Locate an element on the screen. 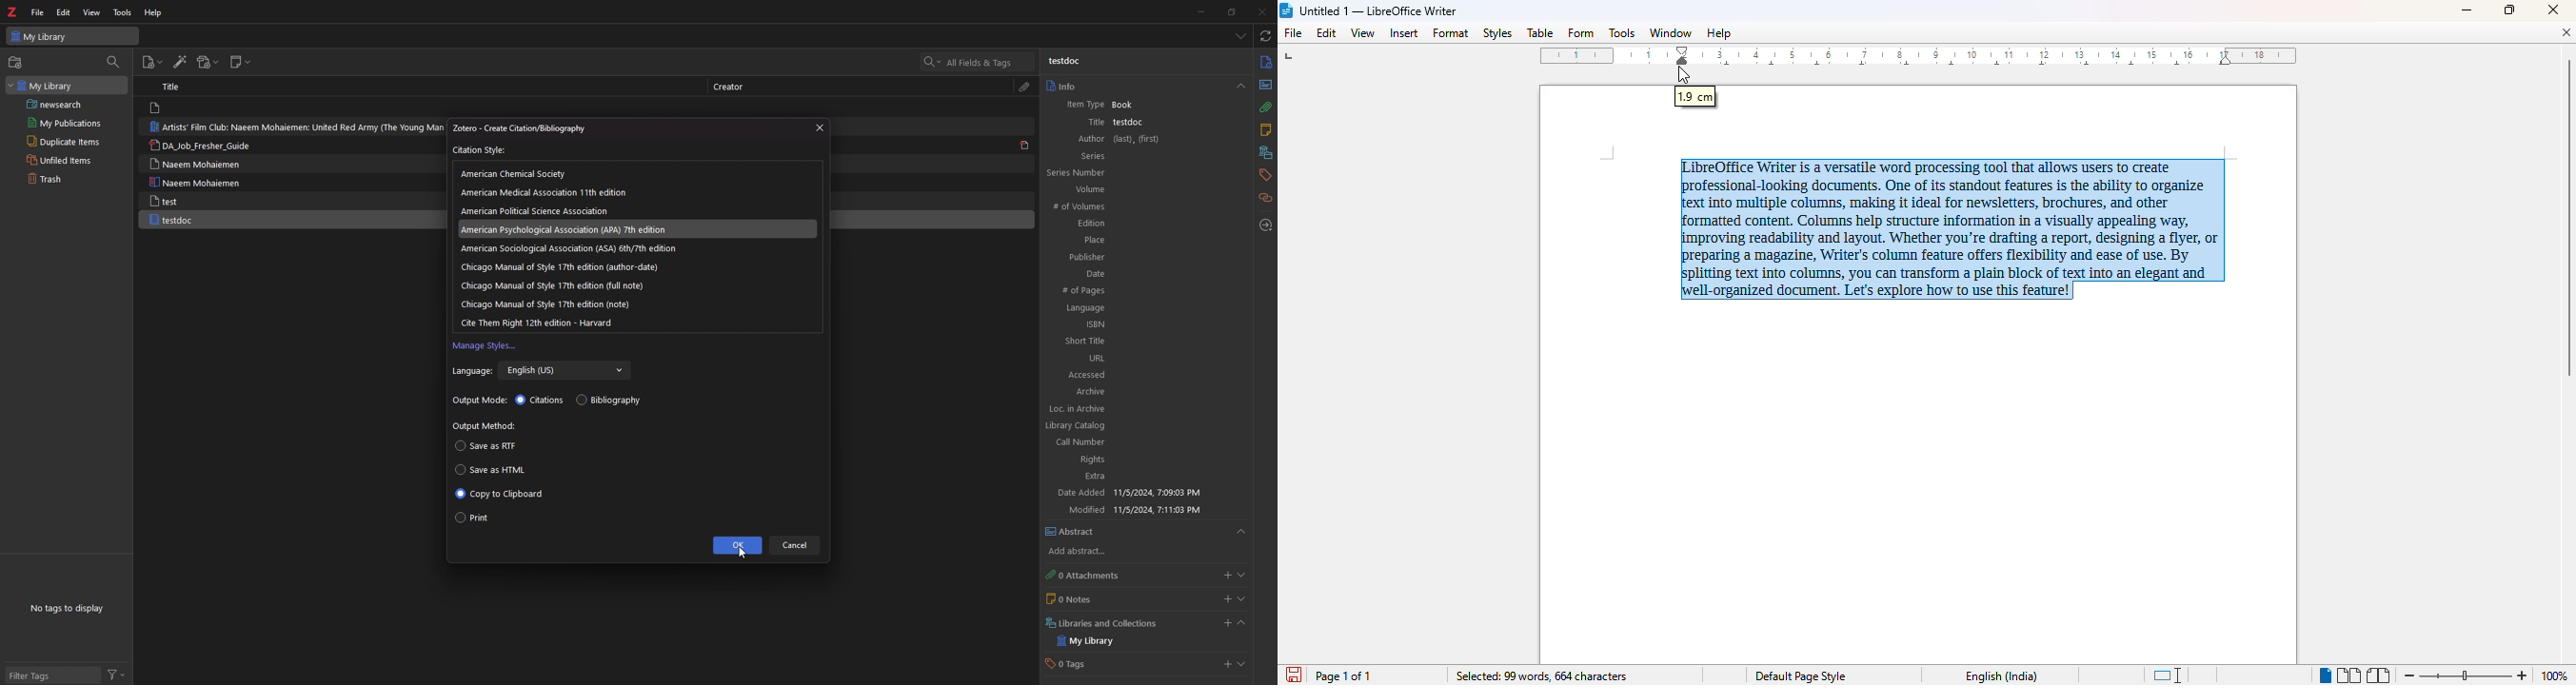 The width and height of the screenshot is (2576, 700). LibreOffice Writer is a versatile word processing tool that allows users to create professional-looking documents. One of its standout features is the ability to organize text into multiple columns, making it ideal for newsletters, brochures, and other formatted content. Columns help structure information in a visually appealing way, improving readability and layout. Whether you're drafting a report, designing a flyer, or preparing a magazine, Writer's column feature offers flexibility and ease of use. By splitting text into columns, you can transform a plain block of text into an elegant and well-organized document. Let's explore how to use this feature! (indentation changed) is located at coordinates (1953, 229).